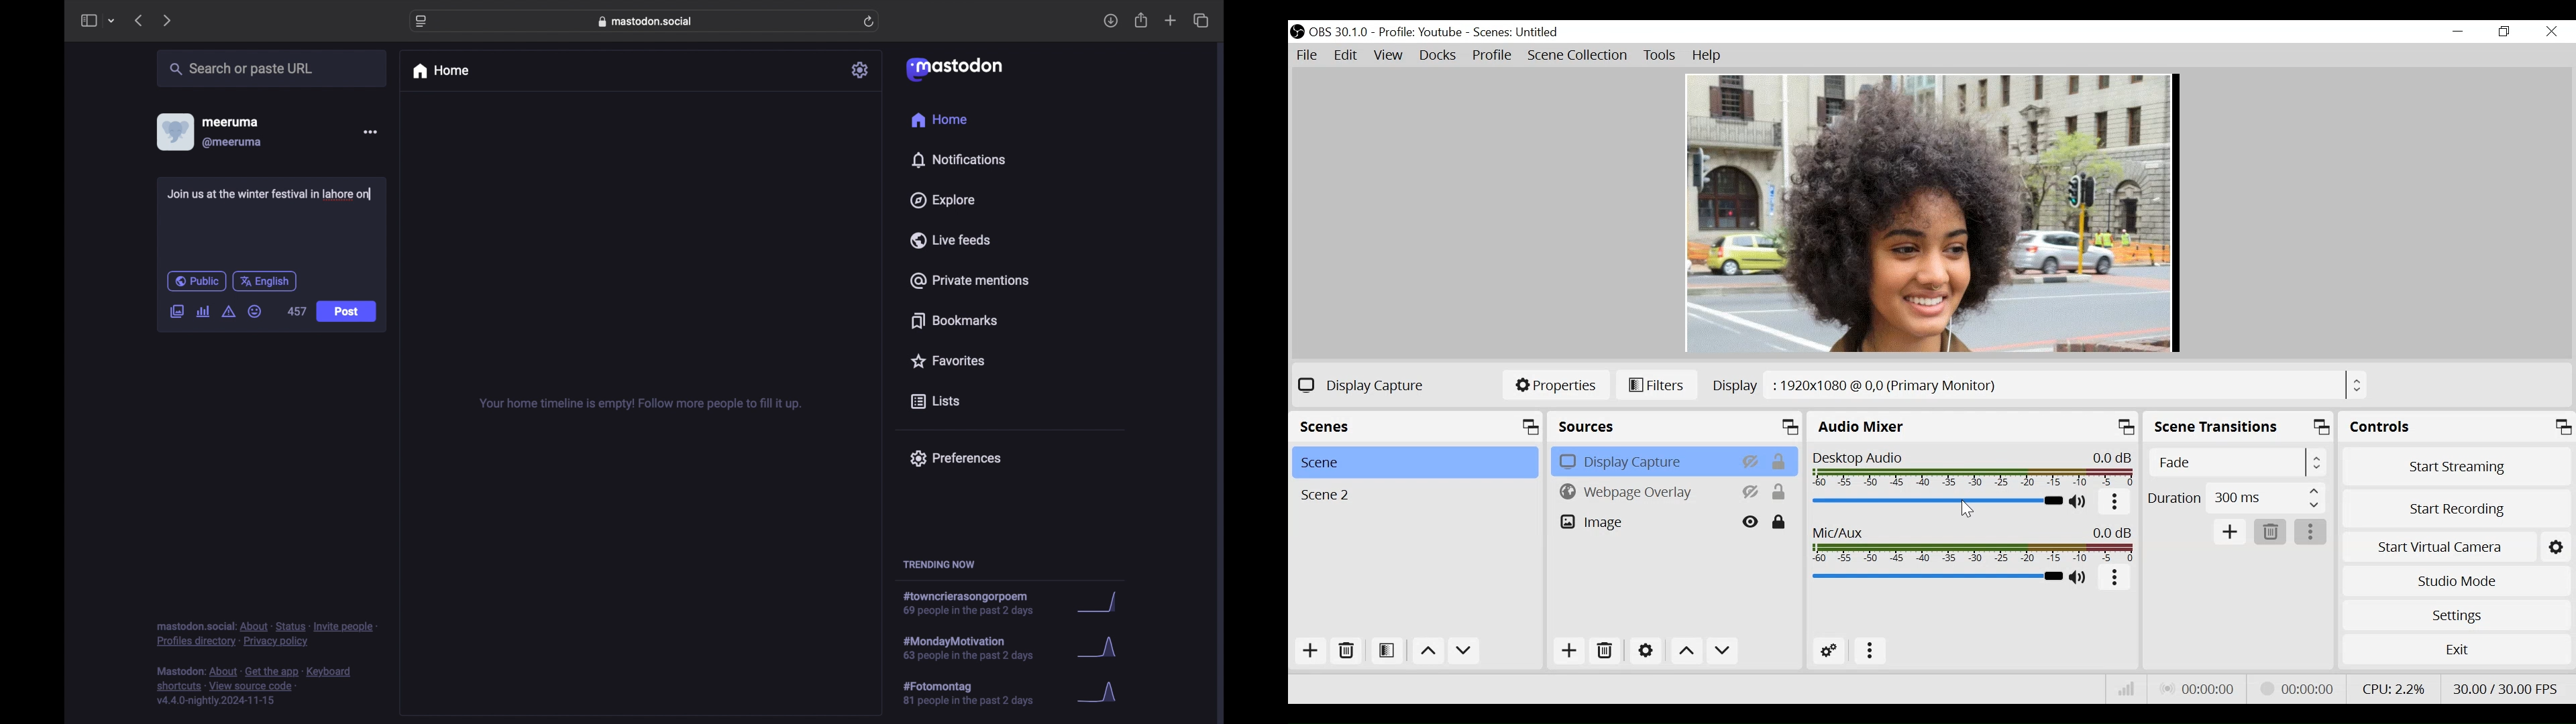 This screenshot has height=728, width=2576. What do you see at coordinates (975, 604) in the screenshot?
I see `hashtag trend` at bounding box center [975, 604].